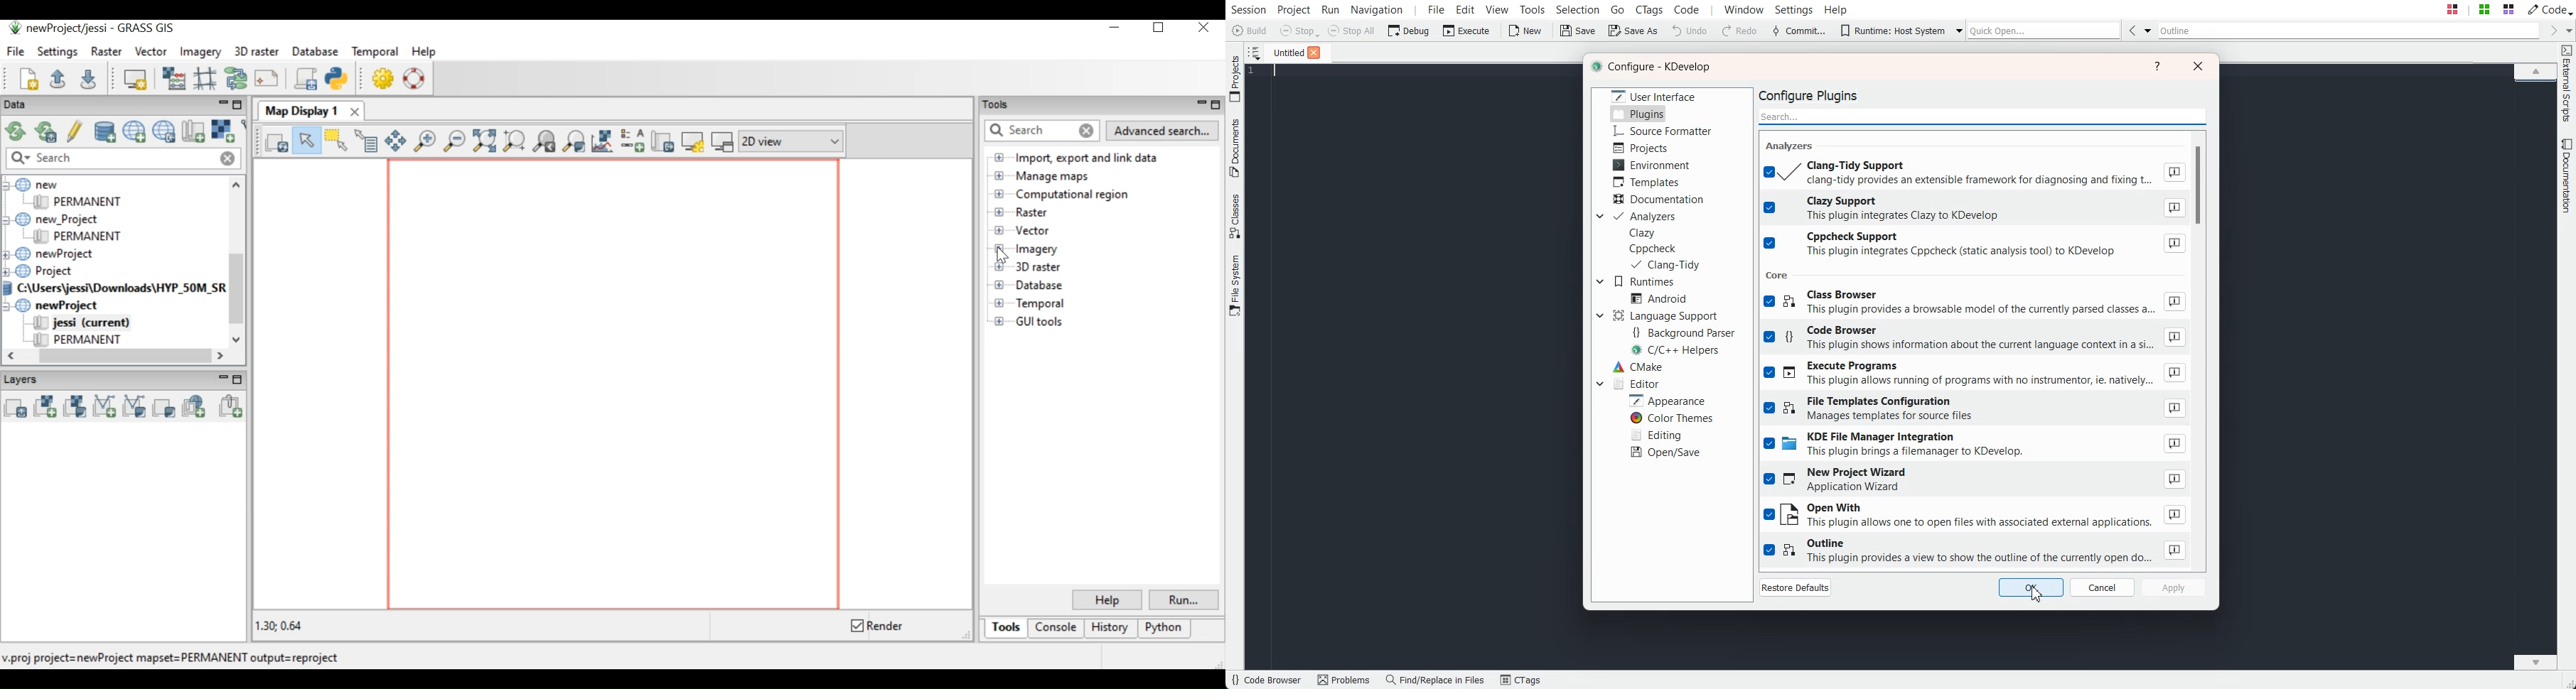 This screenshot has height=700, width=2576. What do you see at coordinates (2173, 587) in the screenshot?
I see `Apply` at bounding box center [2173, 587].